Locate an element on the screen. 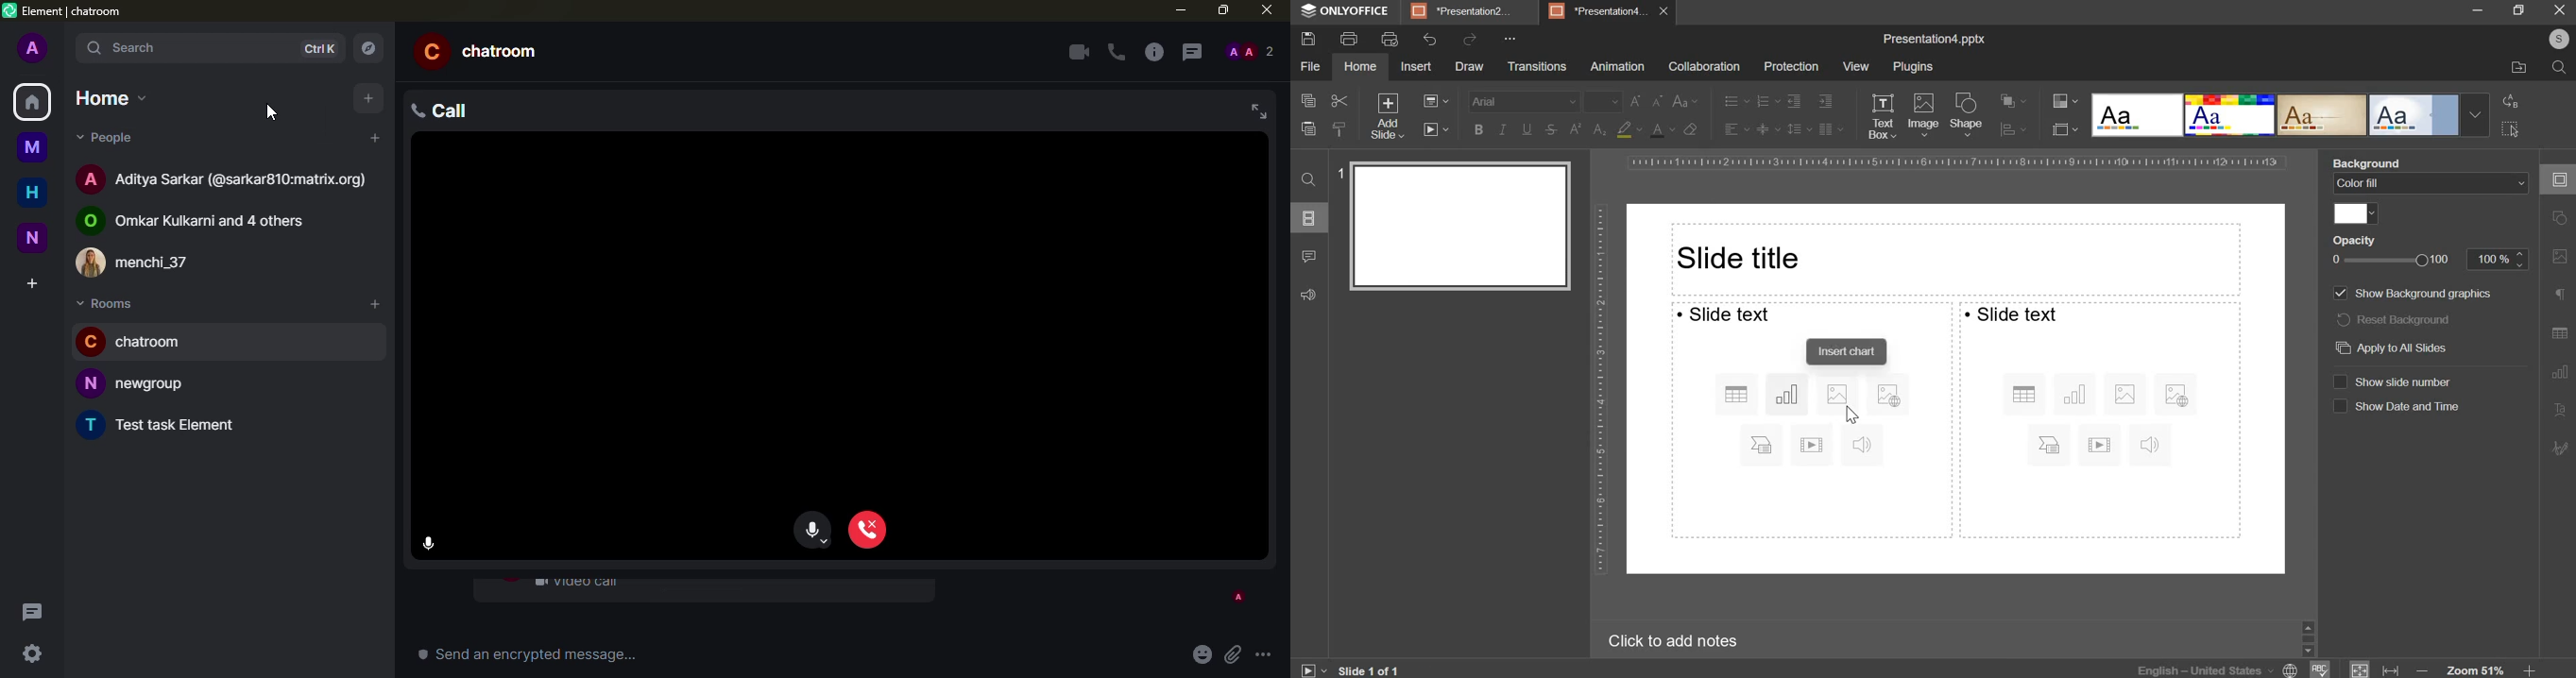 The image size is (2576, 700). click to add notes is located at coordinates (1667, 642).